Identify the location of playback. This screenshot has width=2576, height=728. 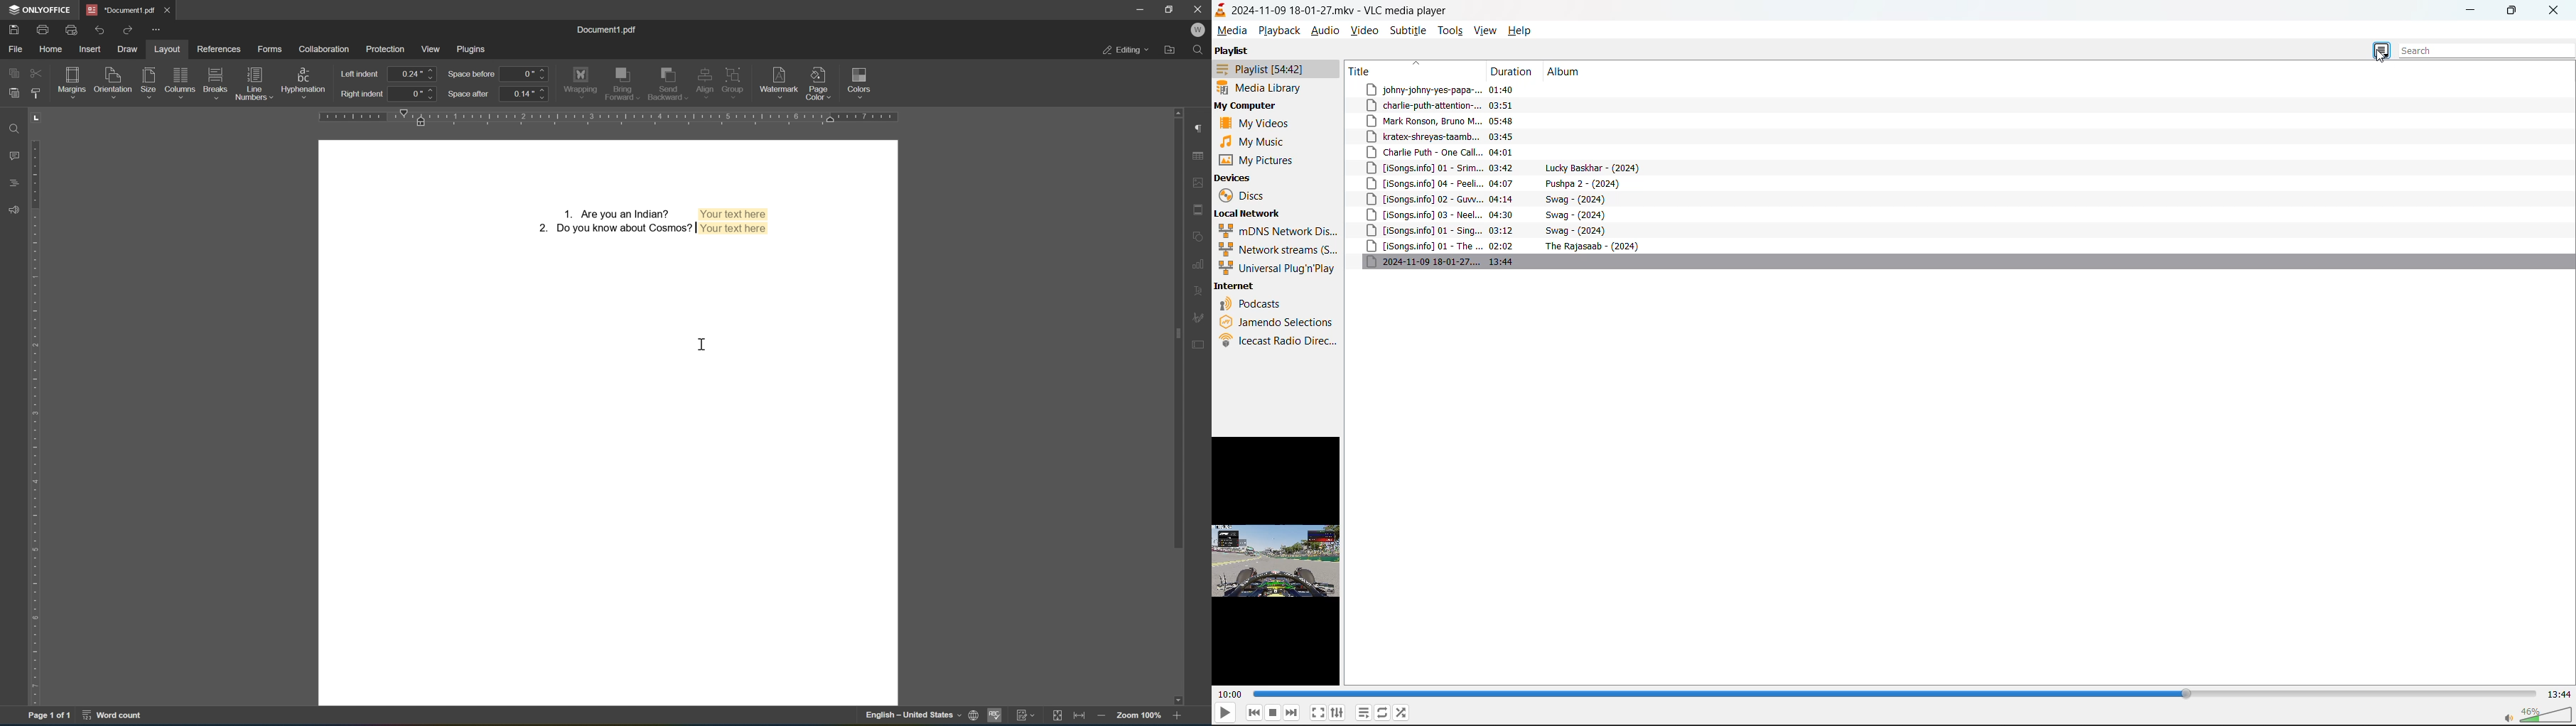
(1278, 30).